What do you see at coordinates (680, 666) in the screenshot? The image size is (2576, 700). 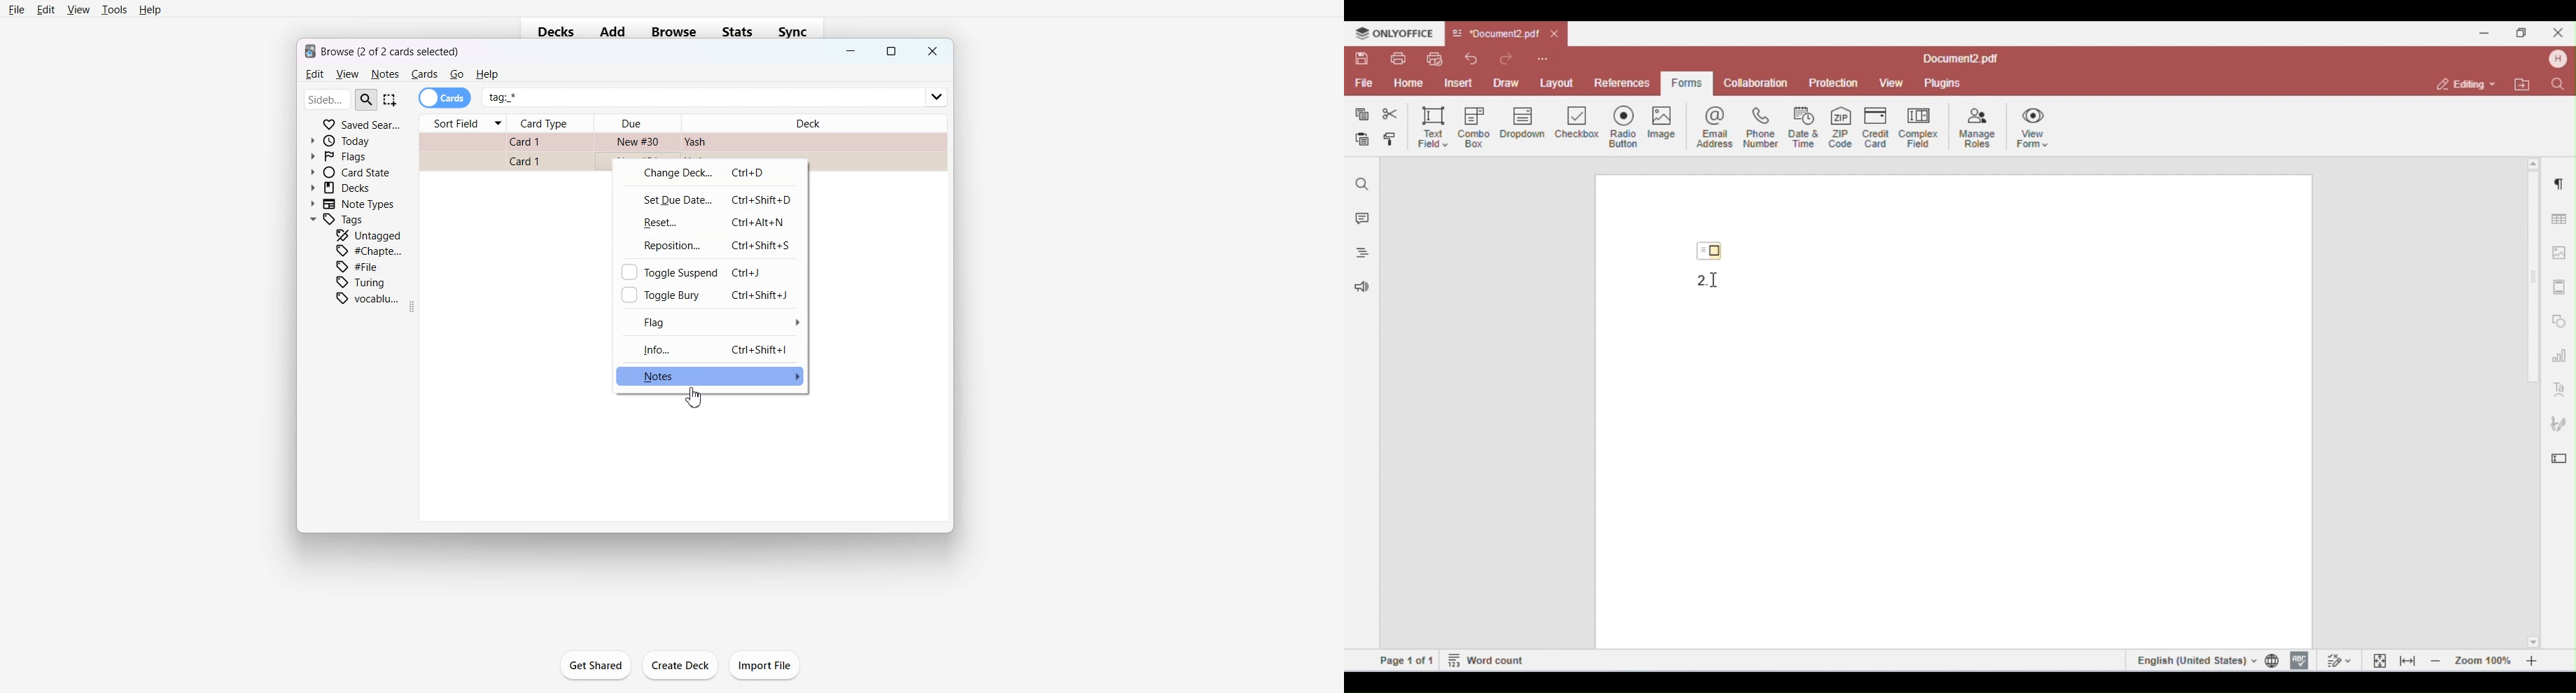 I see `Create Deck` at bounding box center [680, 666].